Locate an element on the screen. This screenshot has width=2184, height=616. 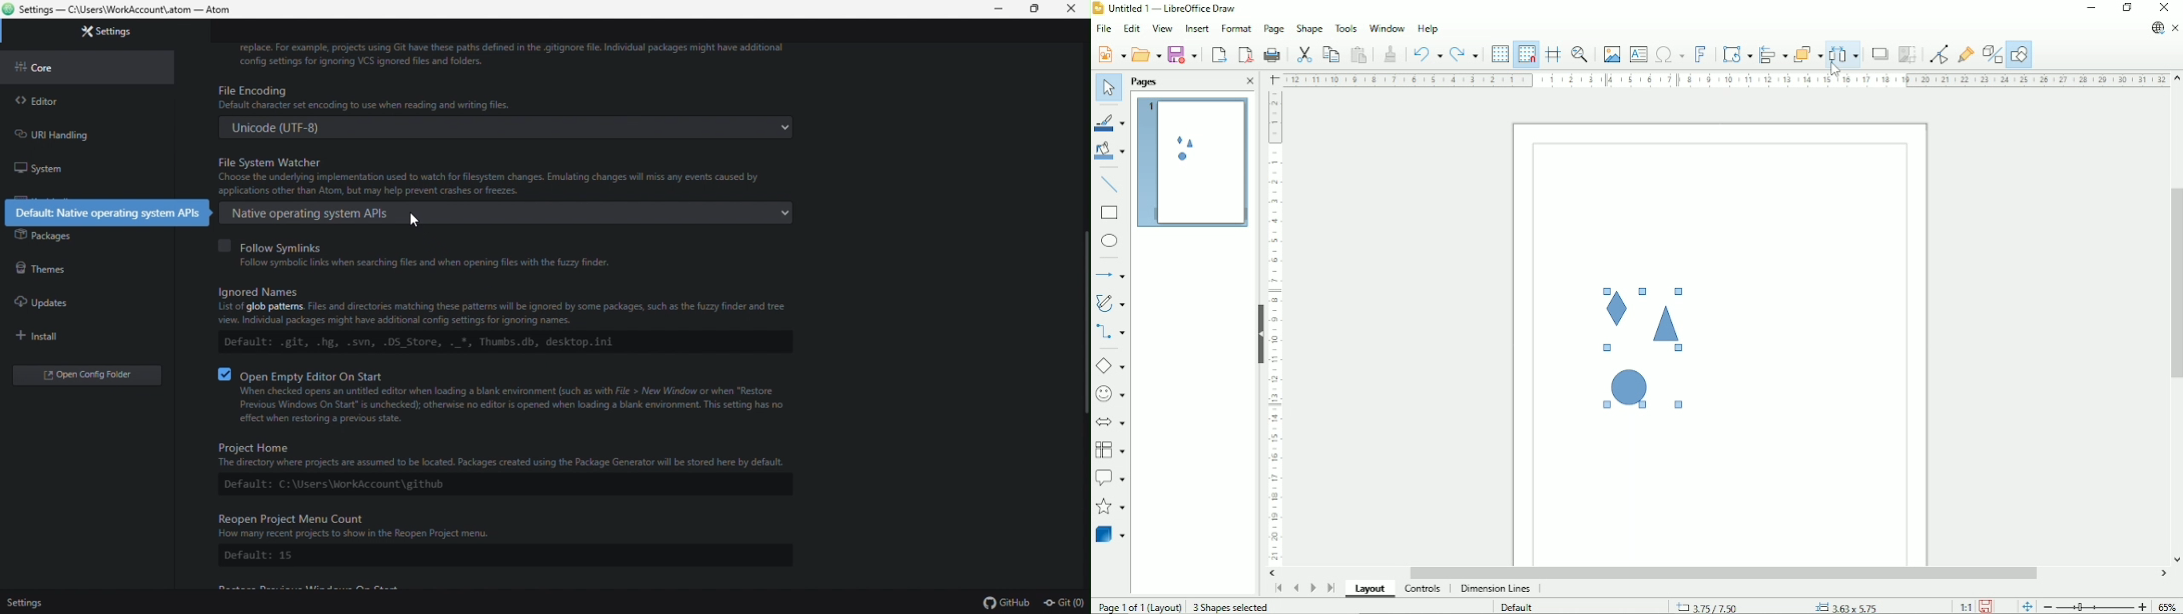
ignored names is located at coordinates (513, 324).